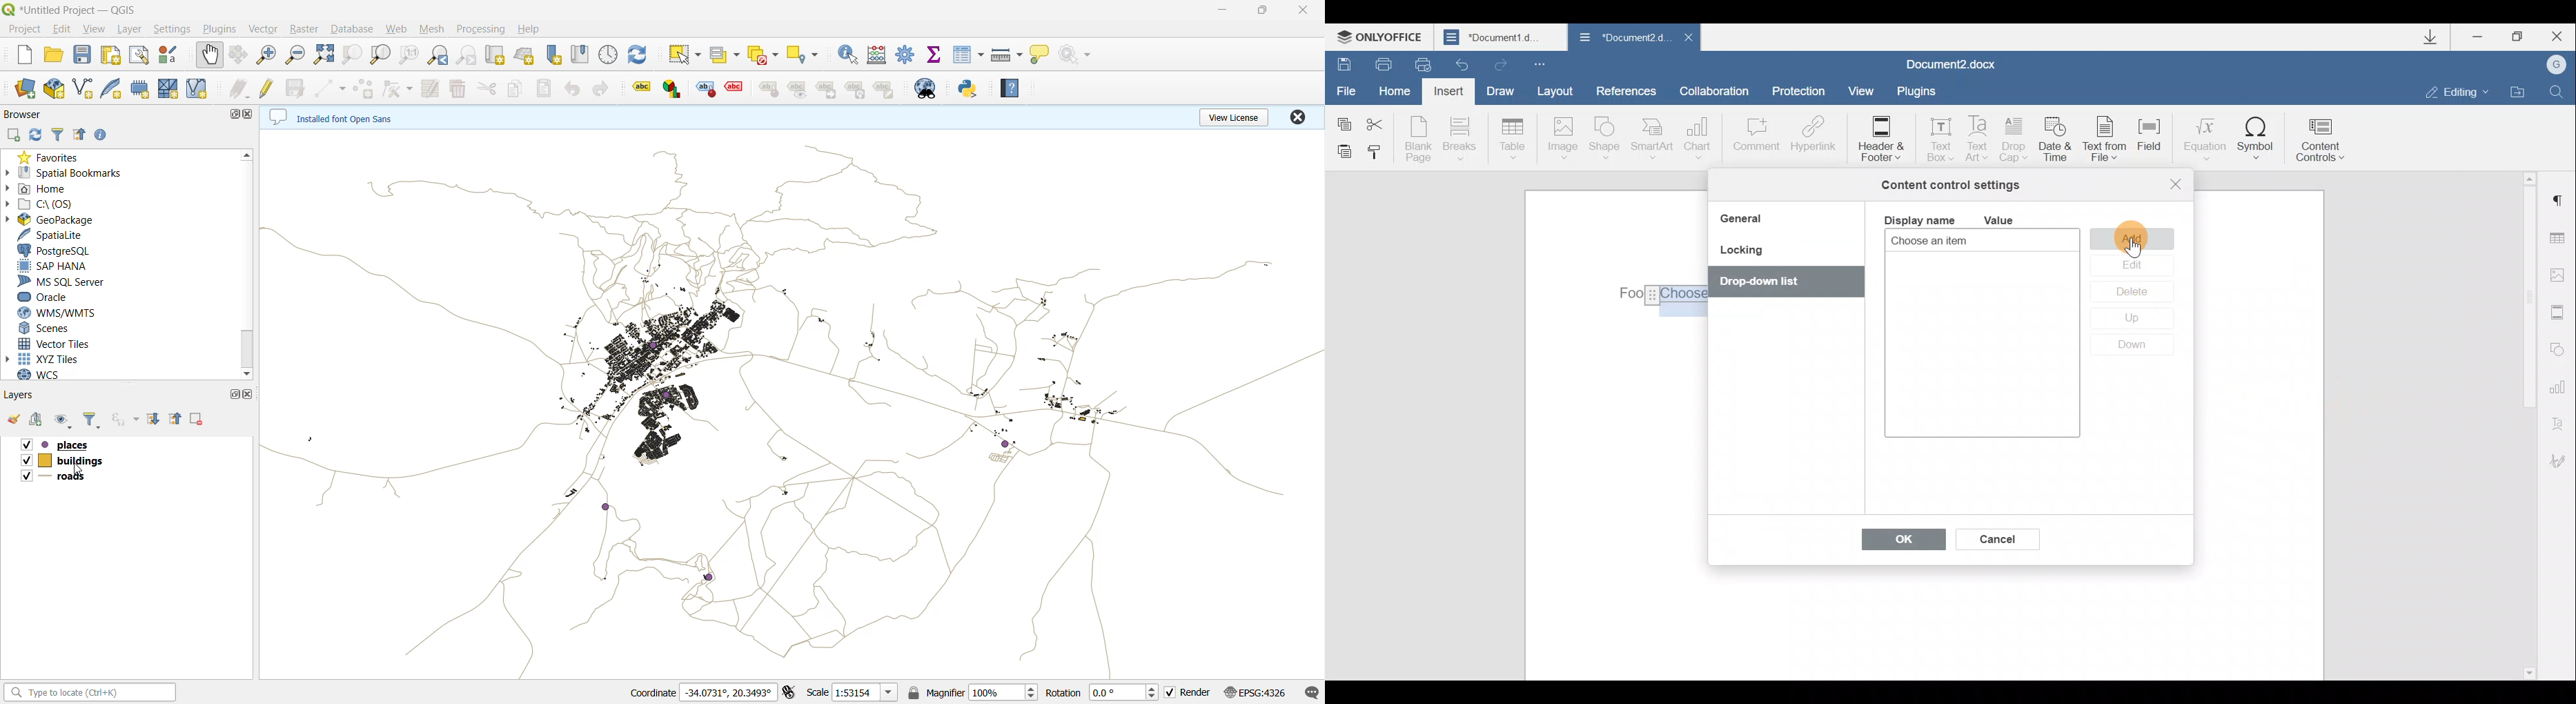 The image size is (2576, 728). What do you see at coordinates (195, 416) in the screenshot?
I see `remove layer` at bounding box center [195, 416].